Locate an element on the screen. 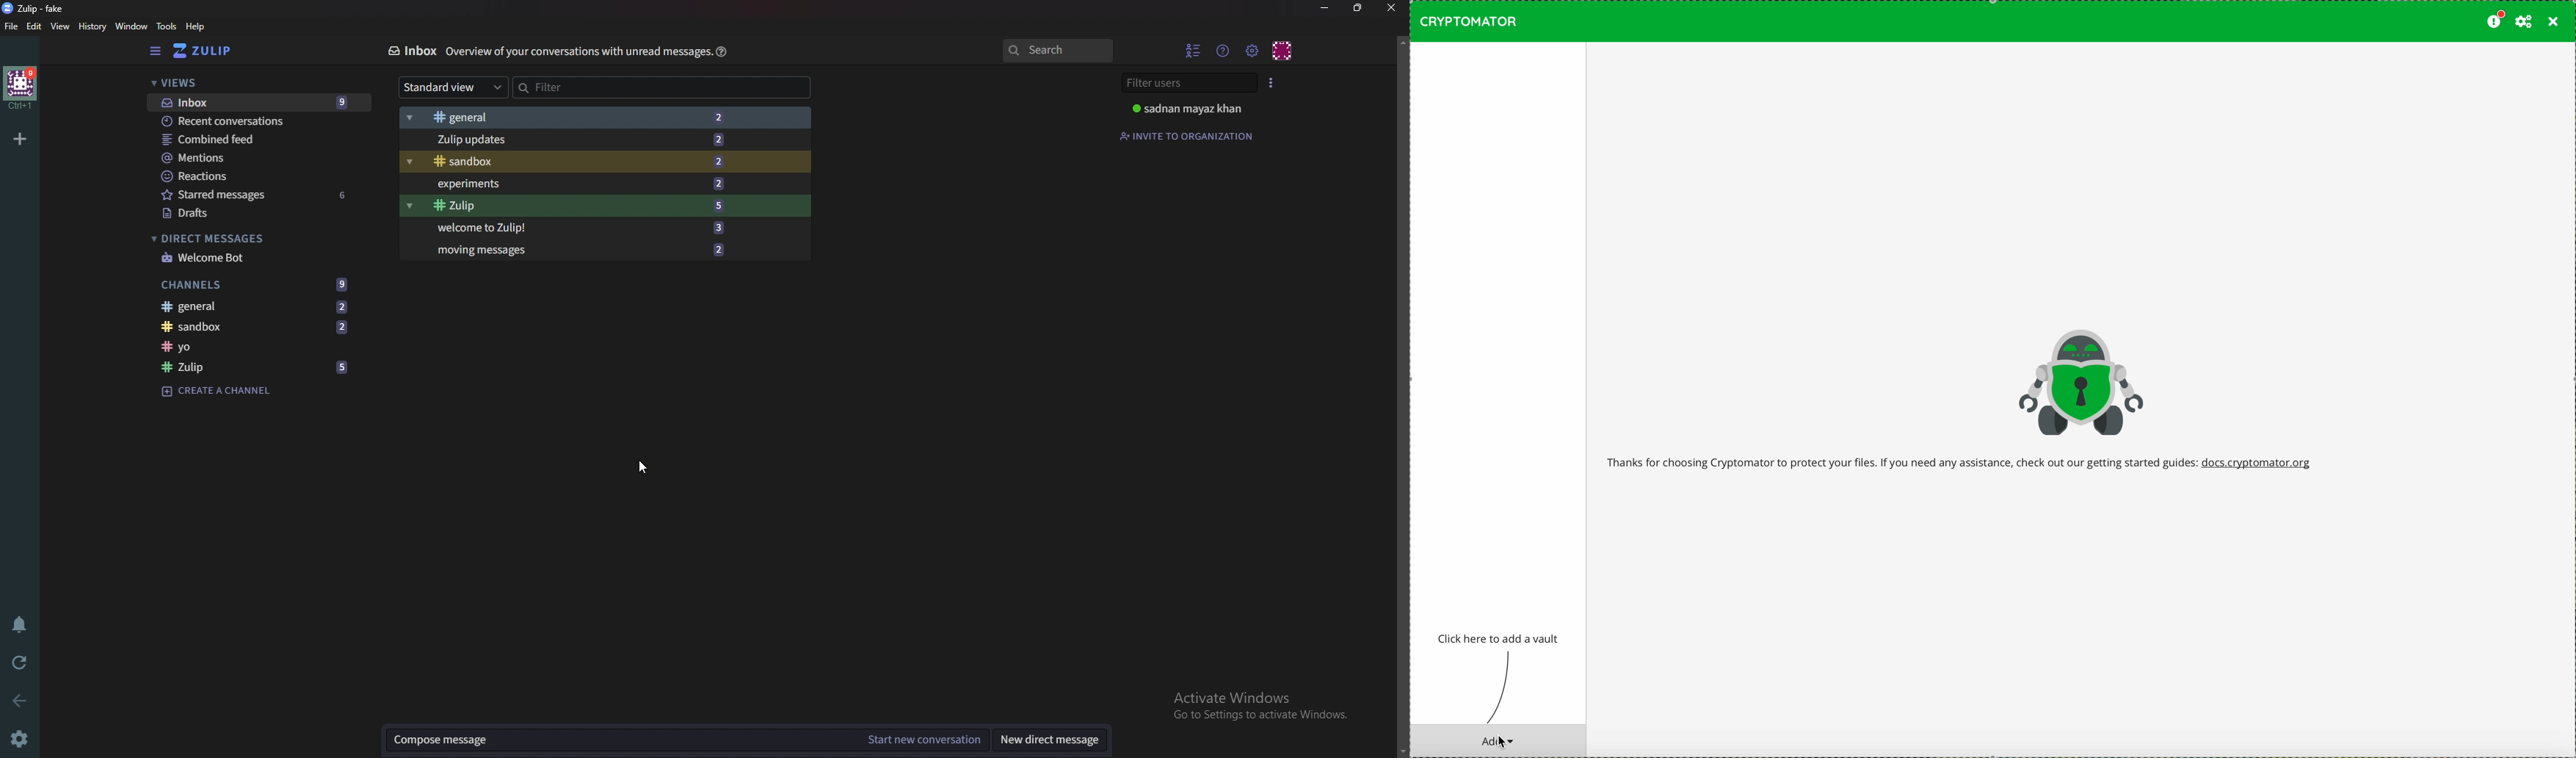 Image resolution: width=2576 pixels, height=784 pixels. Reactions is located at coordinates (253, 176).